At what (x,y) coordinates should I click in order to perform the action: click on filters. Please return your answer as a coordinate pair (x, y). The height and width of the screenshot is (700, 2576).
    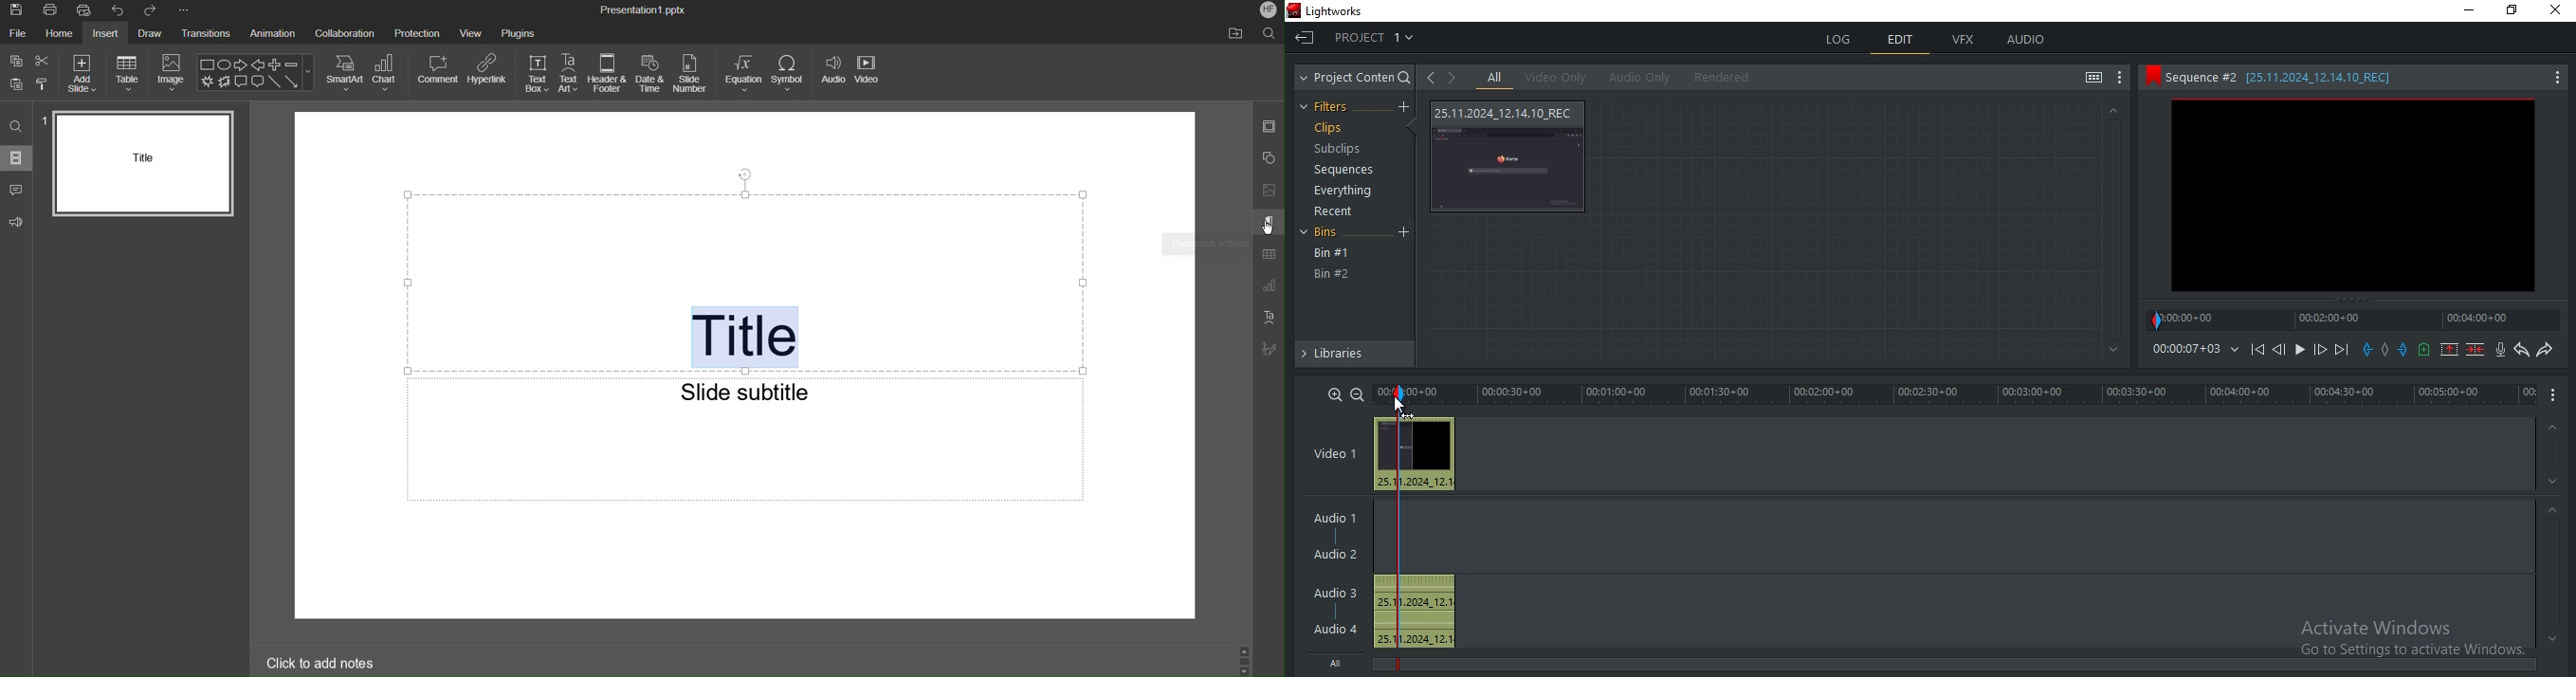
    Looking at the image, I should click on (1329, 107).